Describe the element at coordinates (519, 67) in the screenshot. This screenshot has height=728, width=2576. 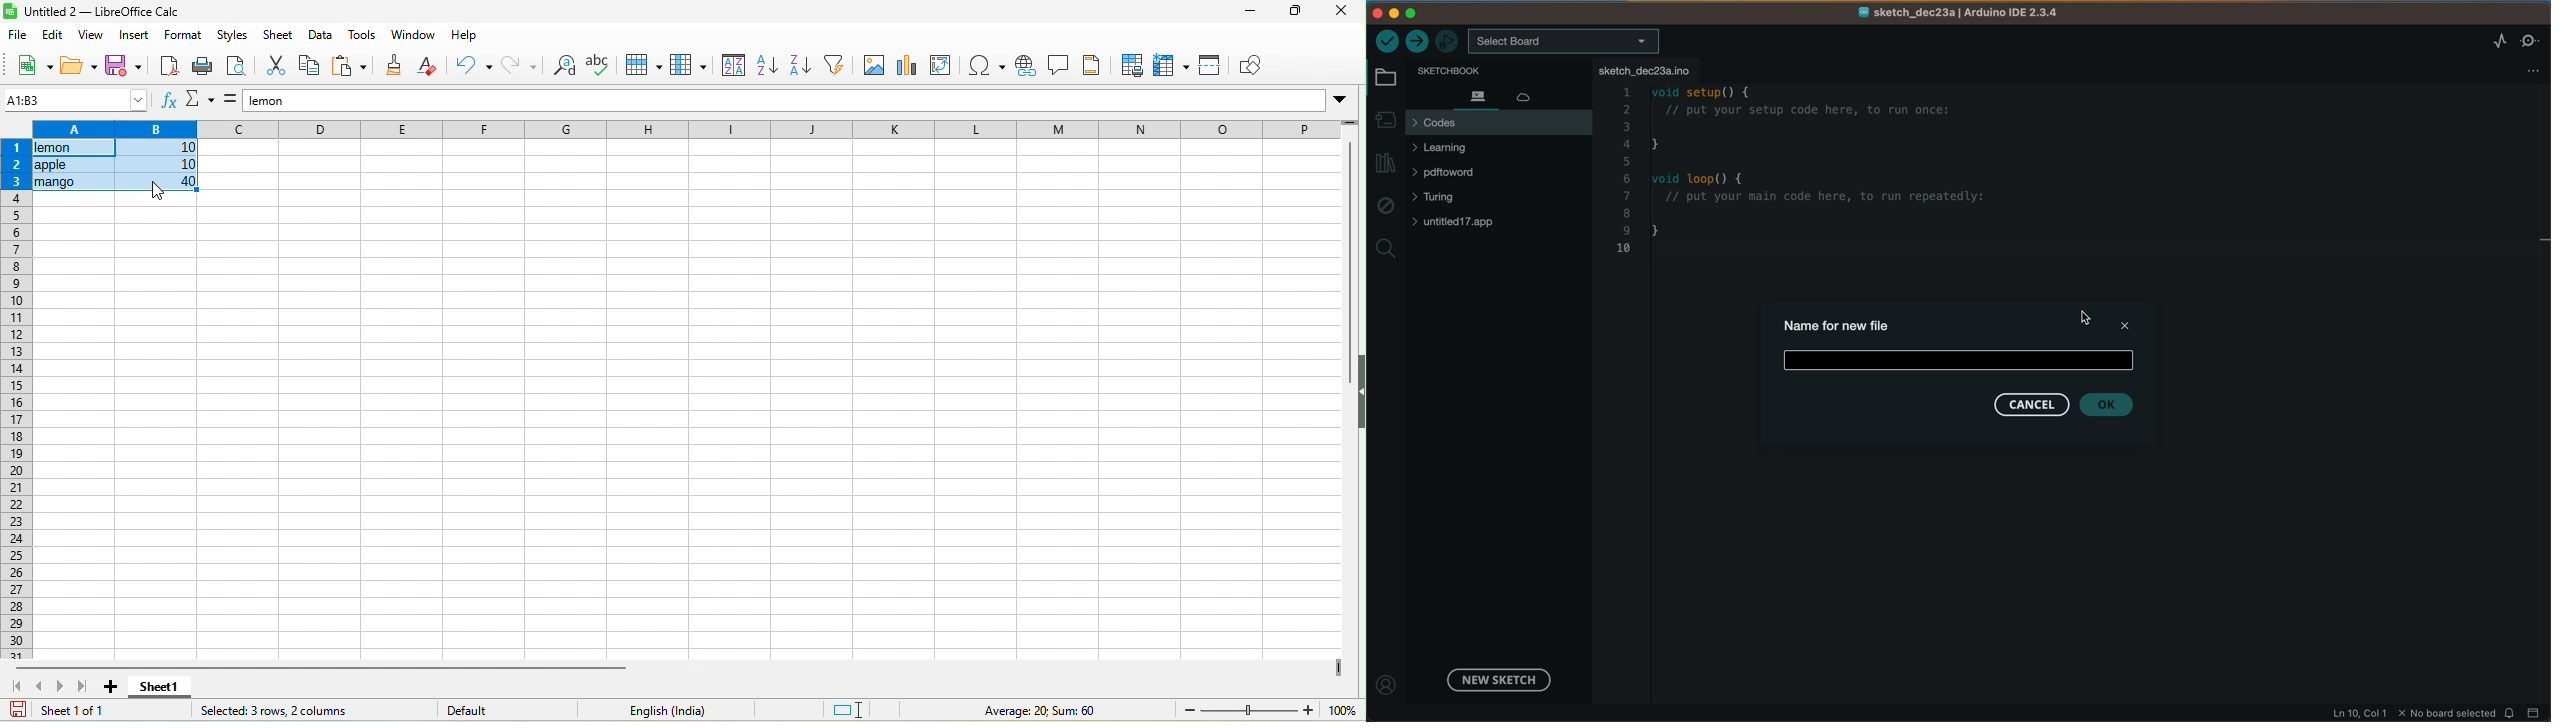
I see `redo` at that location.